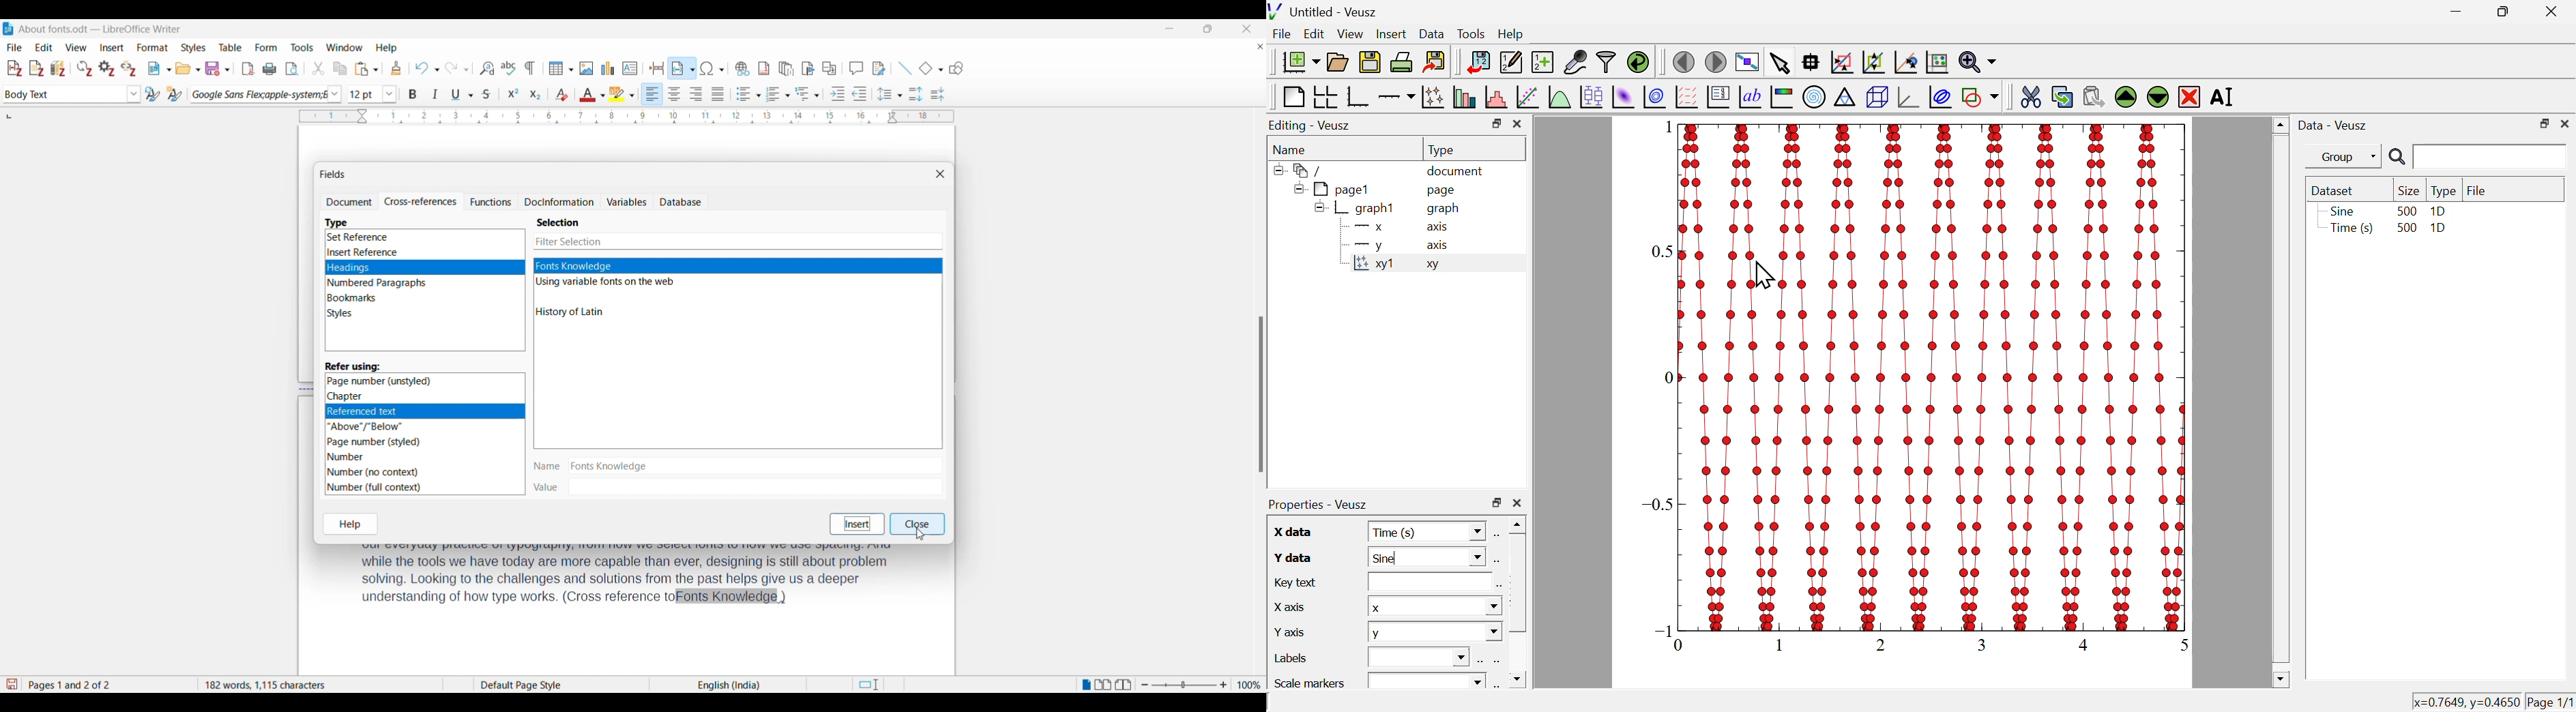  What do you see at coordinates (436, 94) in the screenshot?
I see `Italics` at bounding box center [436, 94].